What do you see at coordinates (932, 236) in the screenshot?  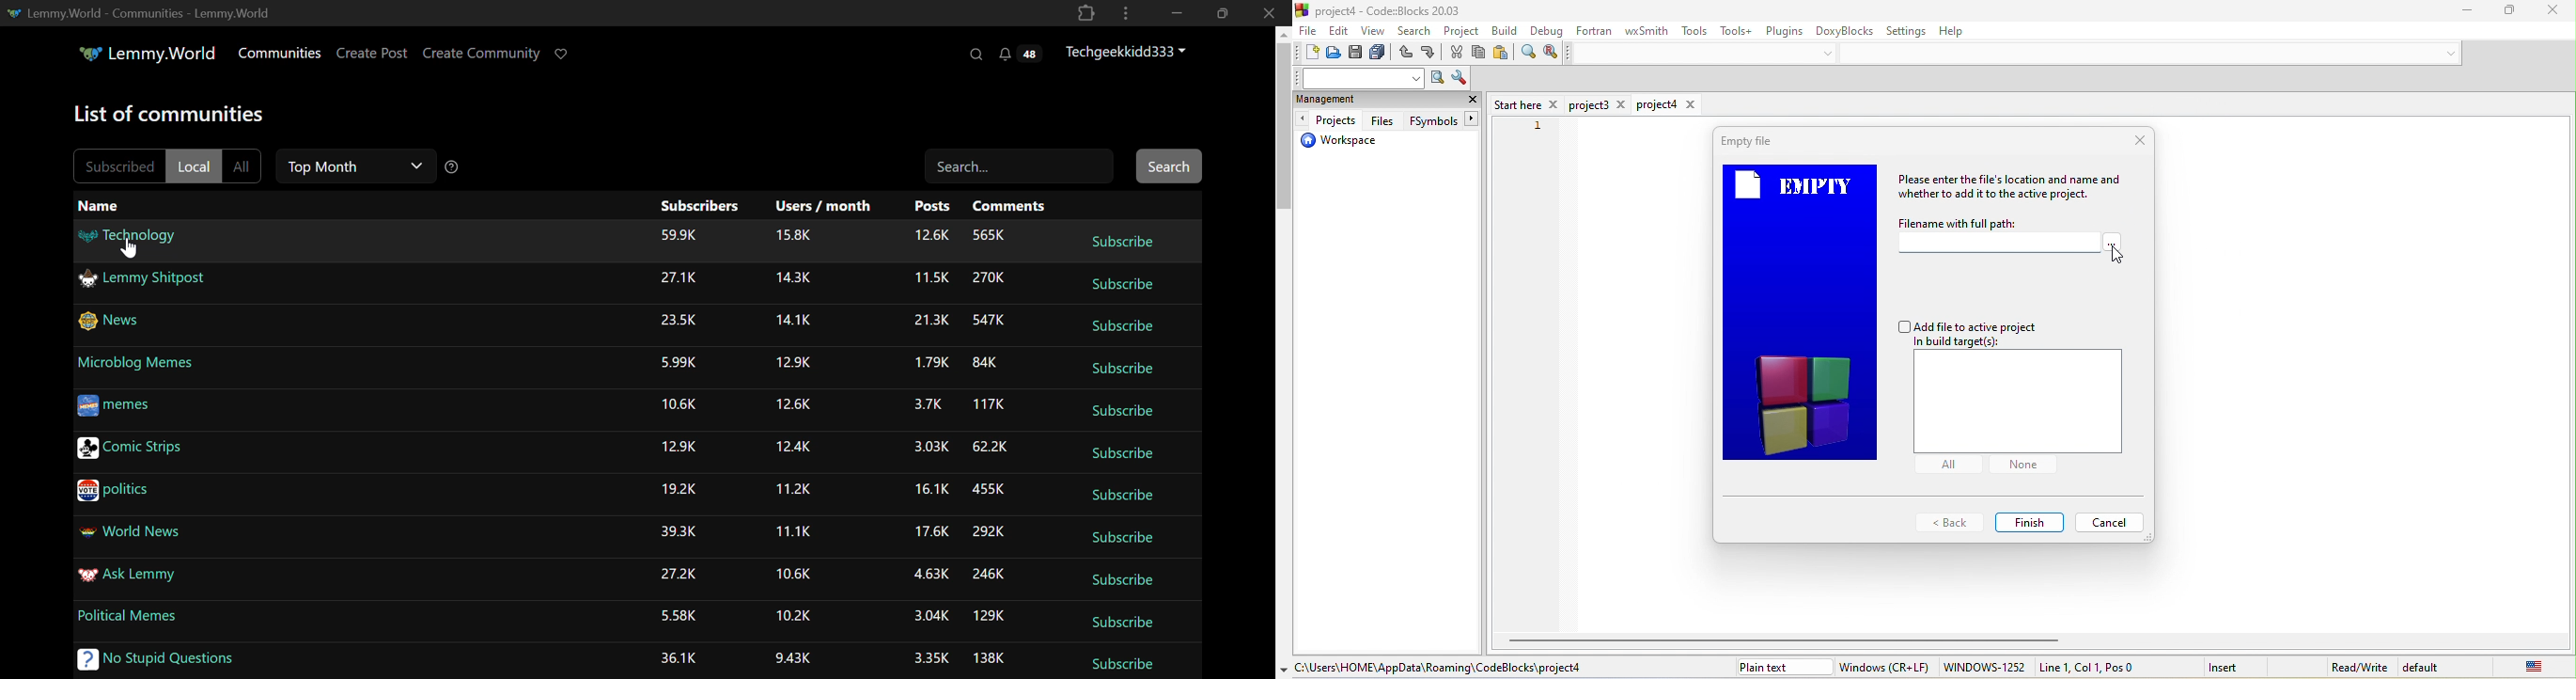 I see `12.6K` at bounding box center [932, 236].